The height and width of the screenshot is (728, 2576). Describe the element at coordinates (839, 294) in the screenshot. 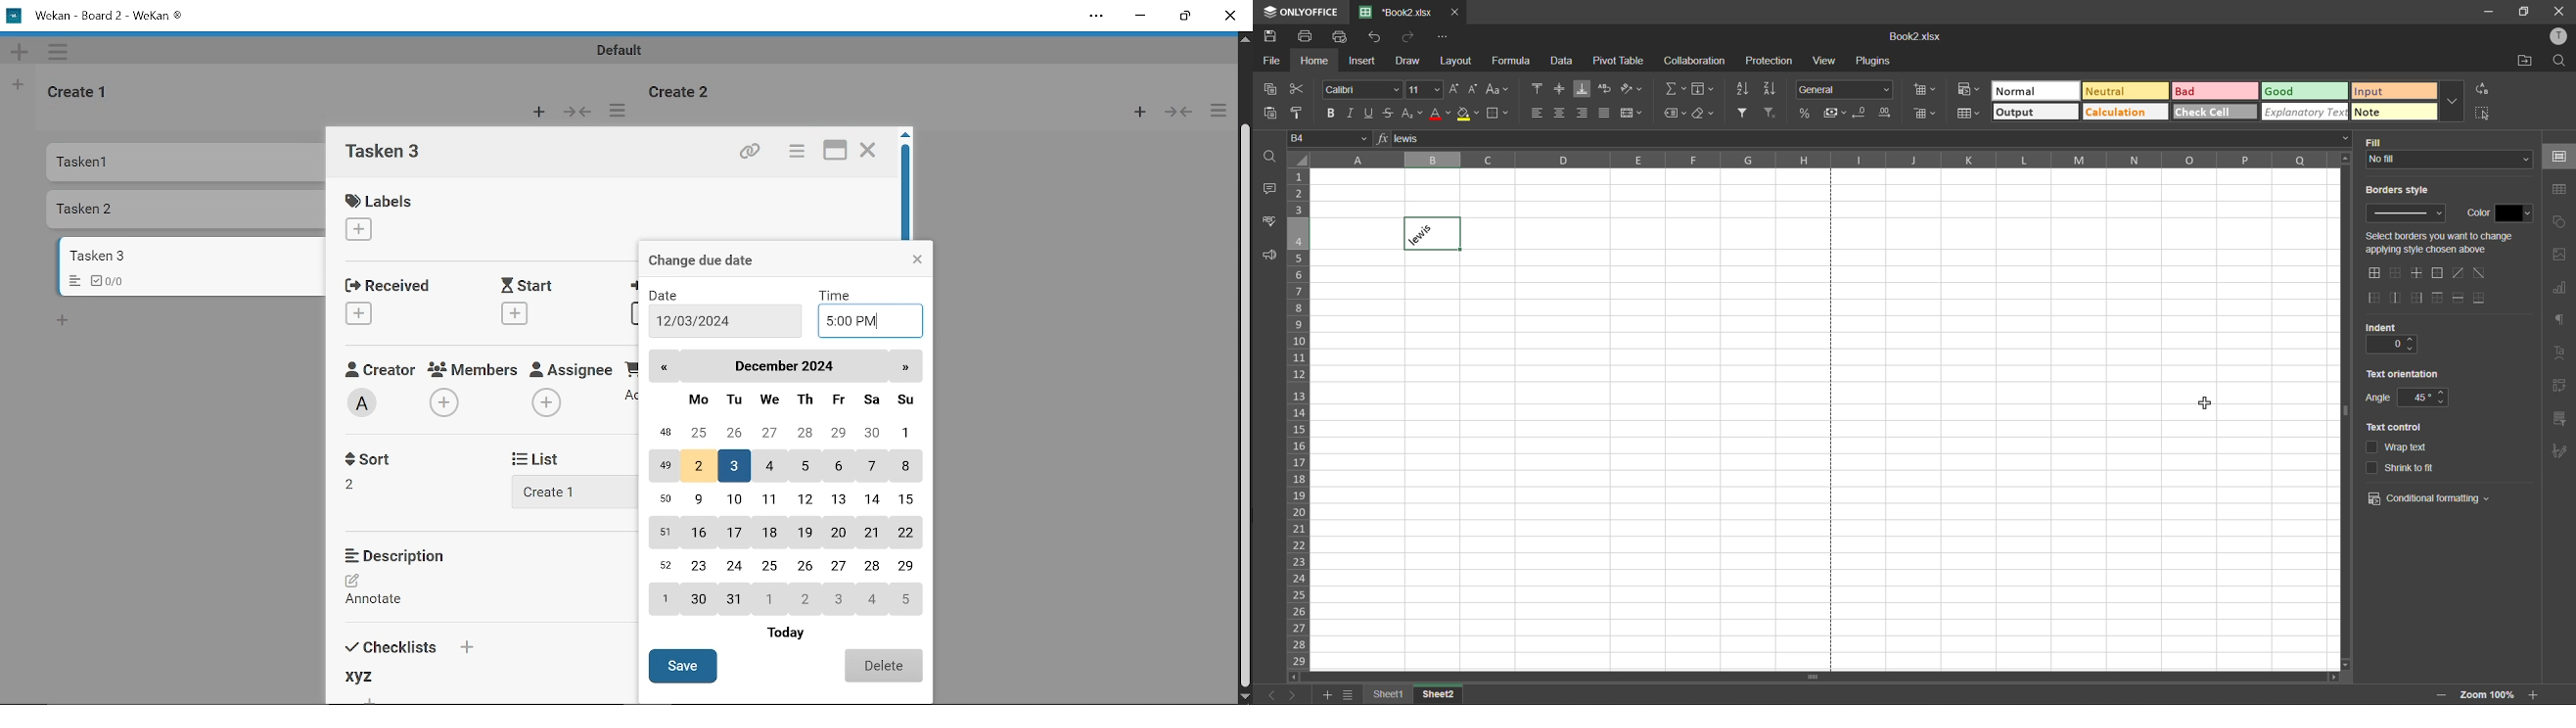

I see `TIme` at that location.